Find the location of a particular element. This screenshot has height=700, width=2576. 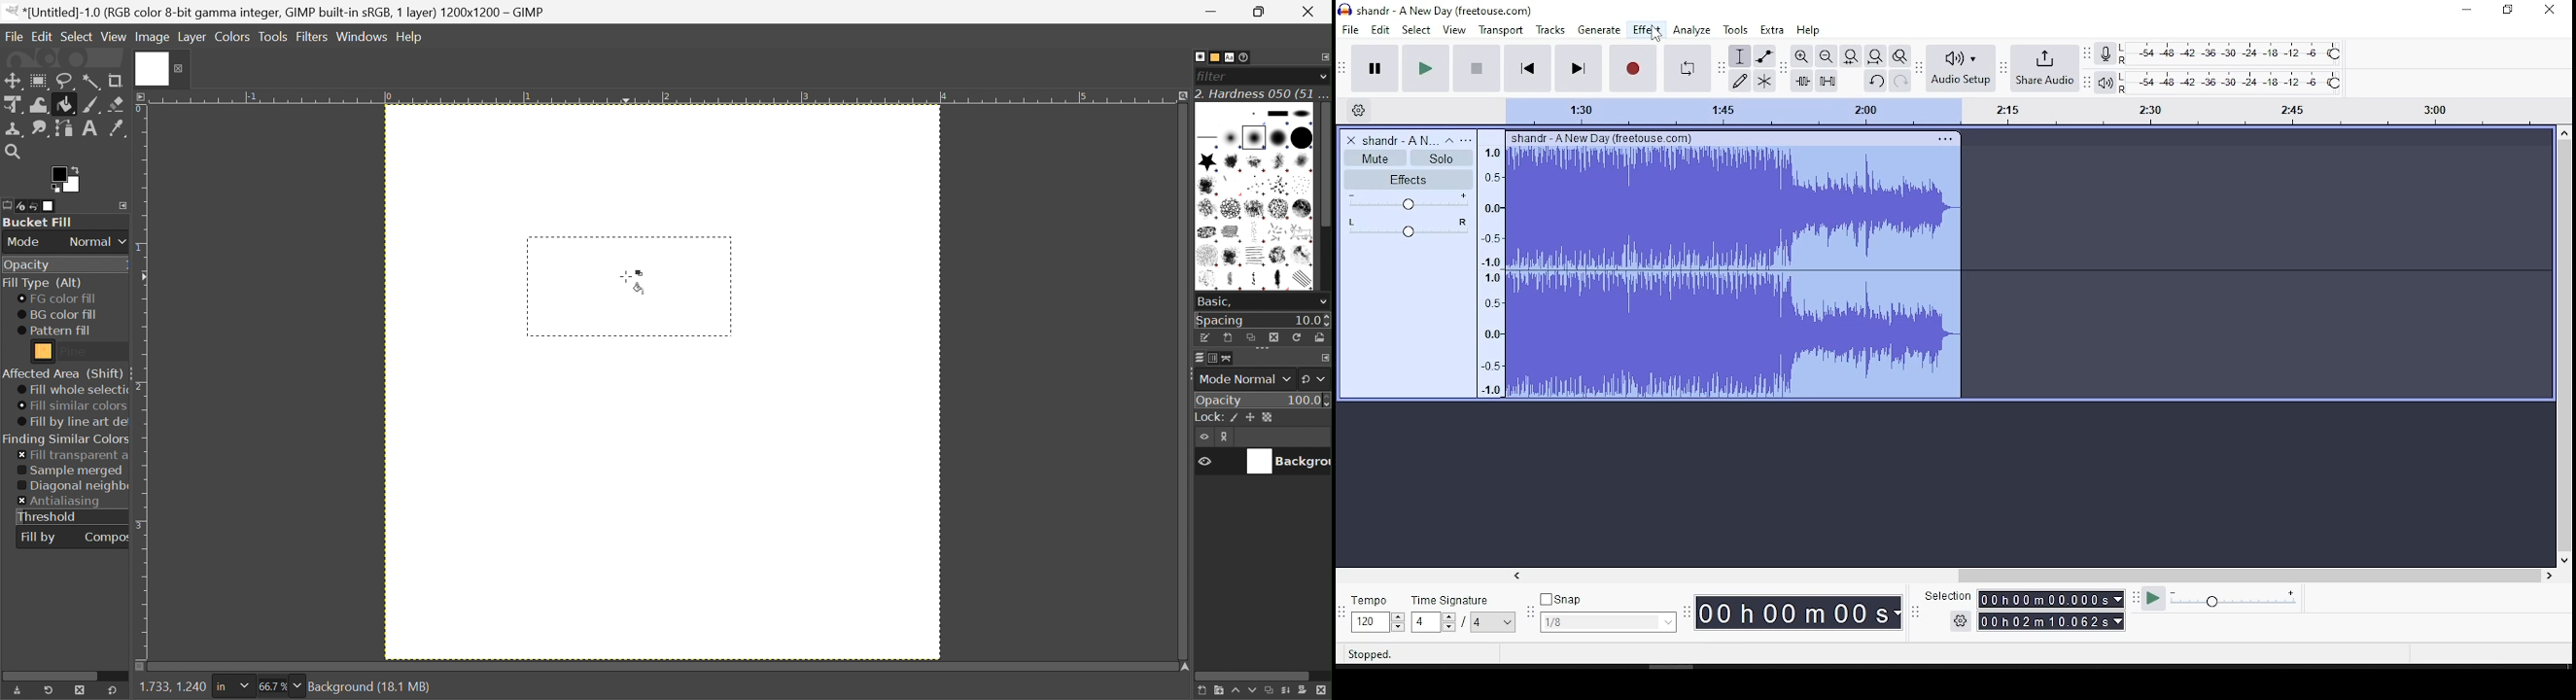

Close is located at coordinates (162, 68).